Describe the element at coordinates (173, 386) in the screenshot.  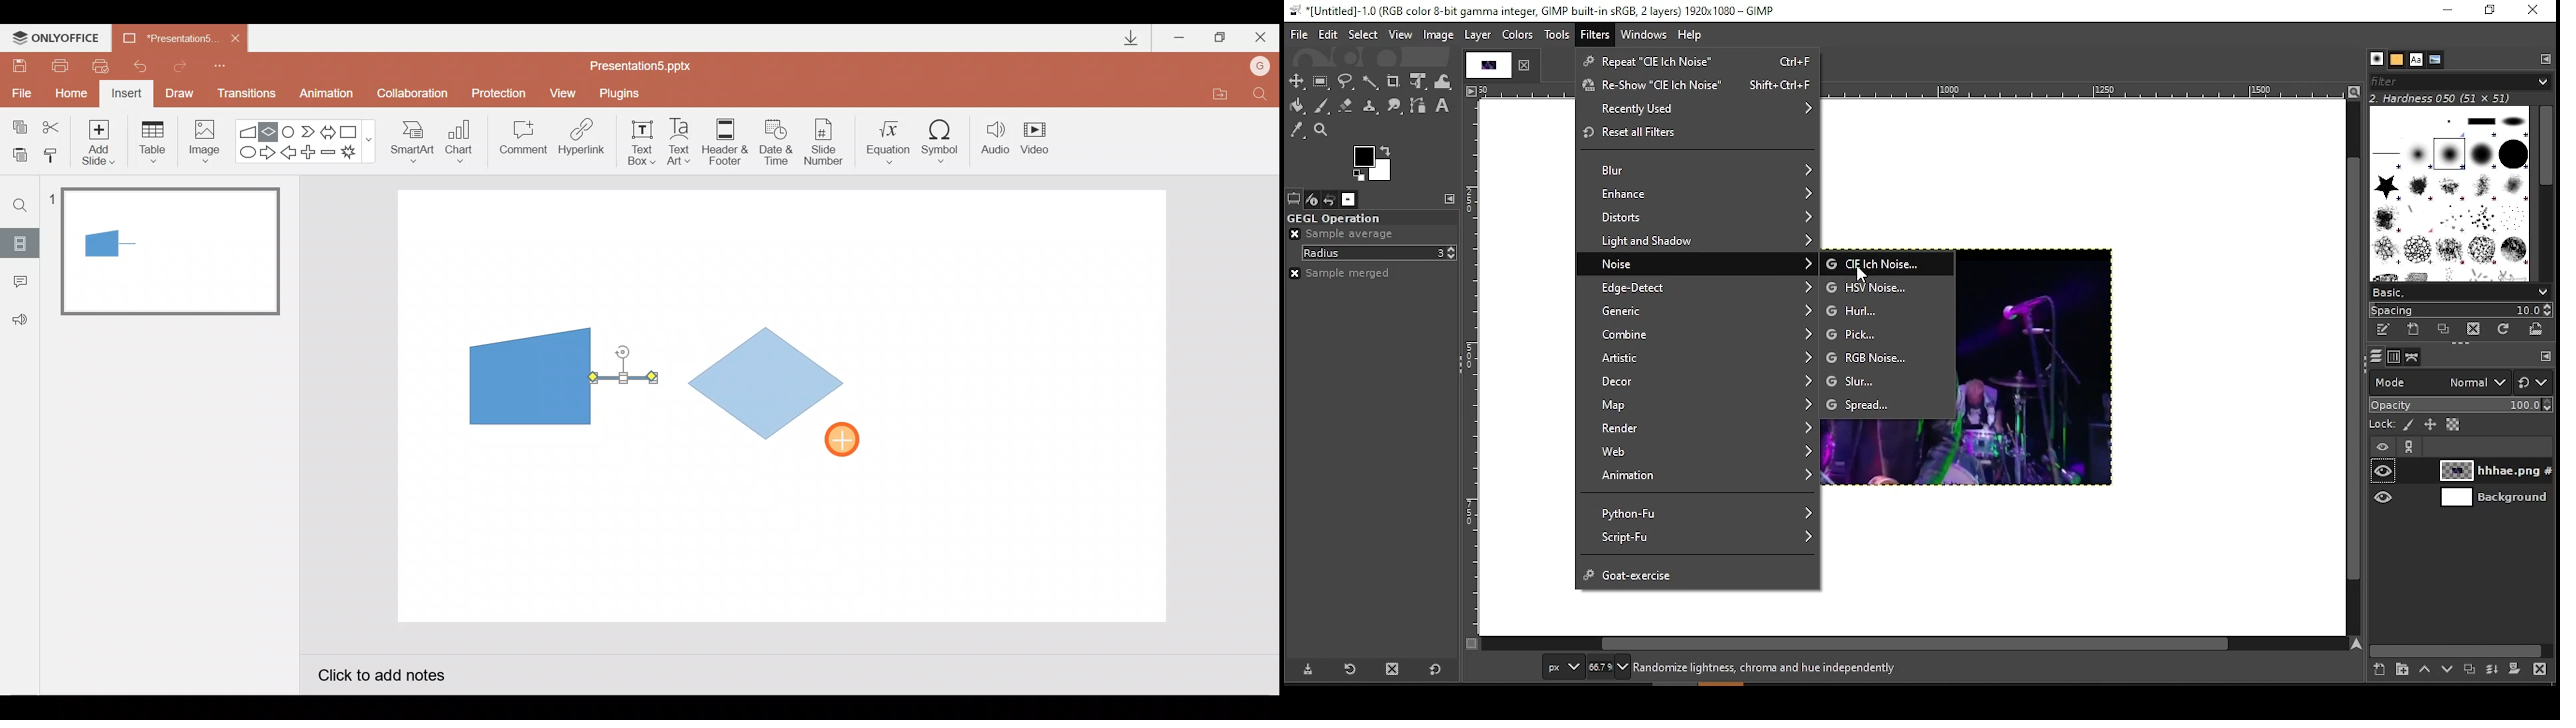
I see `Slide pane` at that location.